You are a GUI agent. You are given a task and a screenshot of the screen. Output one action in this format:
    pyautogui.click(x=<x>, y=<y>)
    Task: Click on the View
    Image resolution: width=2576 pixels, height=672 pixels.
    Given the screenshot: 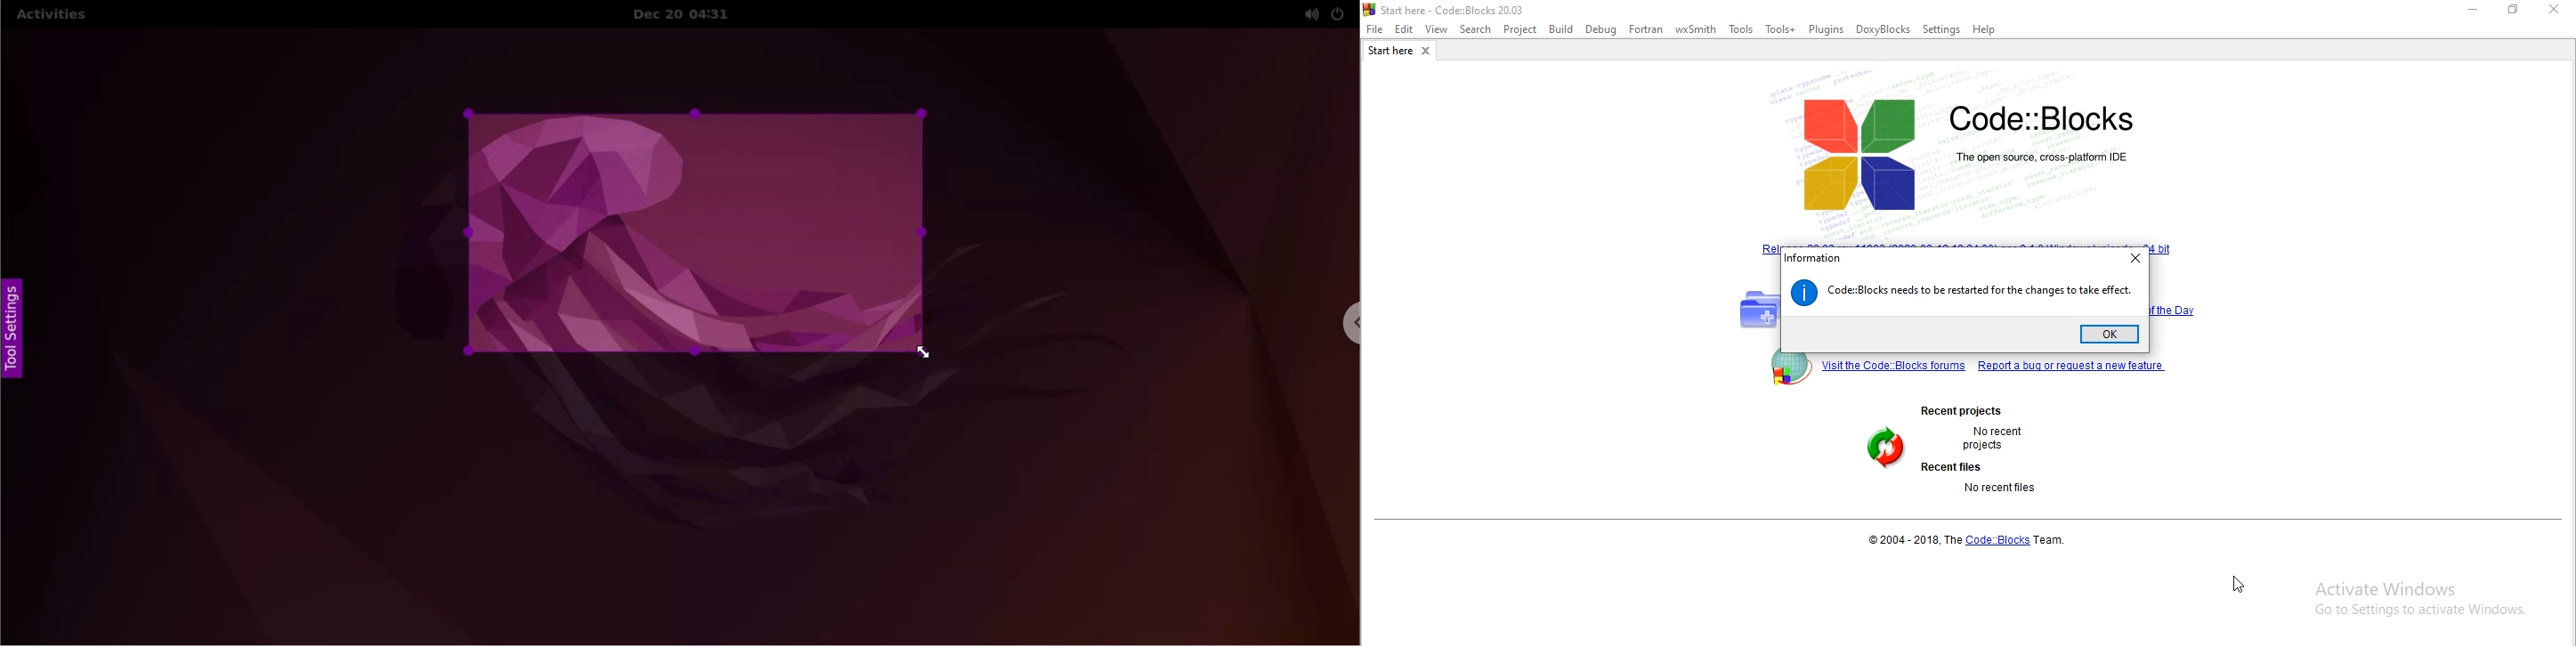 What is the action you would take?
    pyautogui.click(x=1437, y=30)
    